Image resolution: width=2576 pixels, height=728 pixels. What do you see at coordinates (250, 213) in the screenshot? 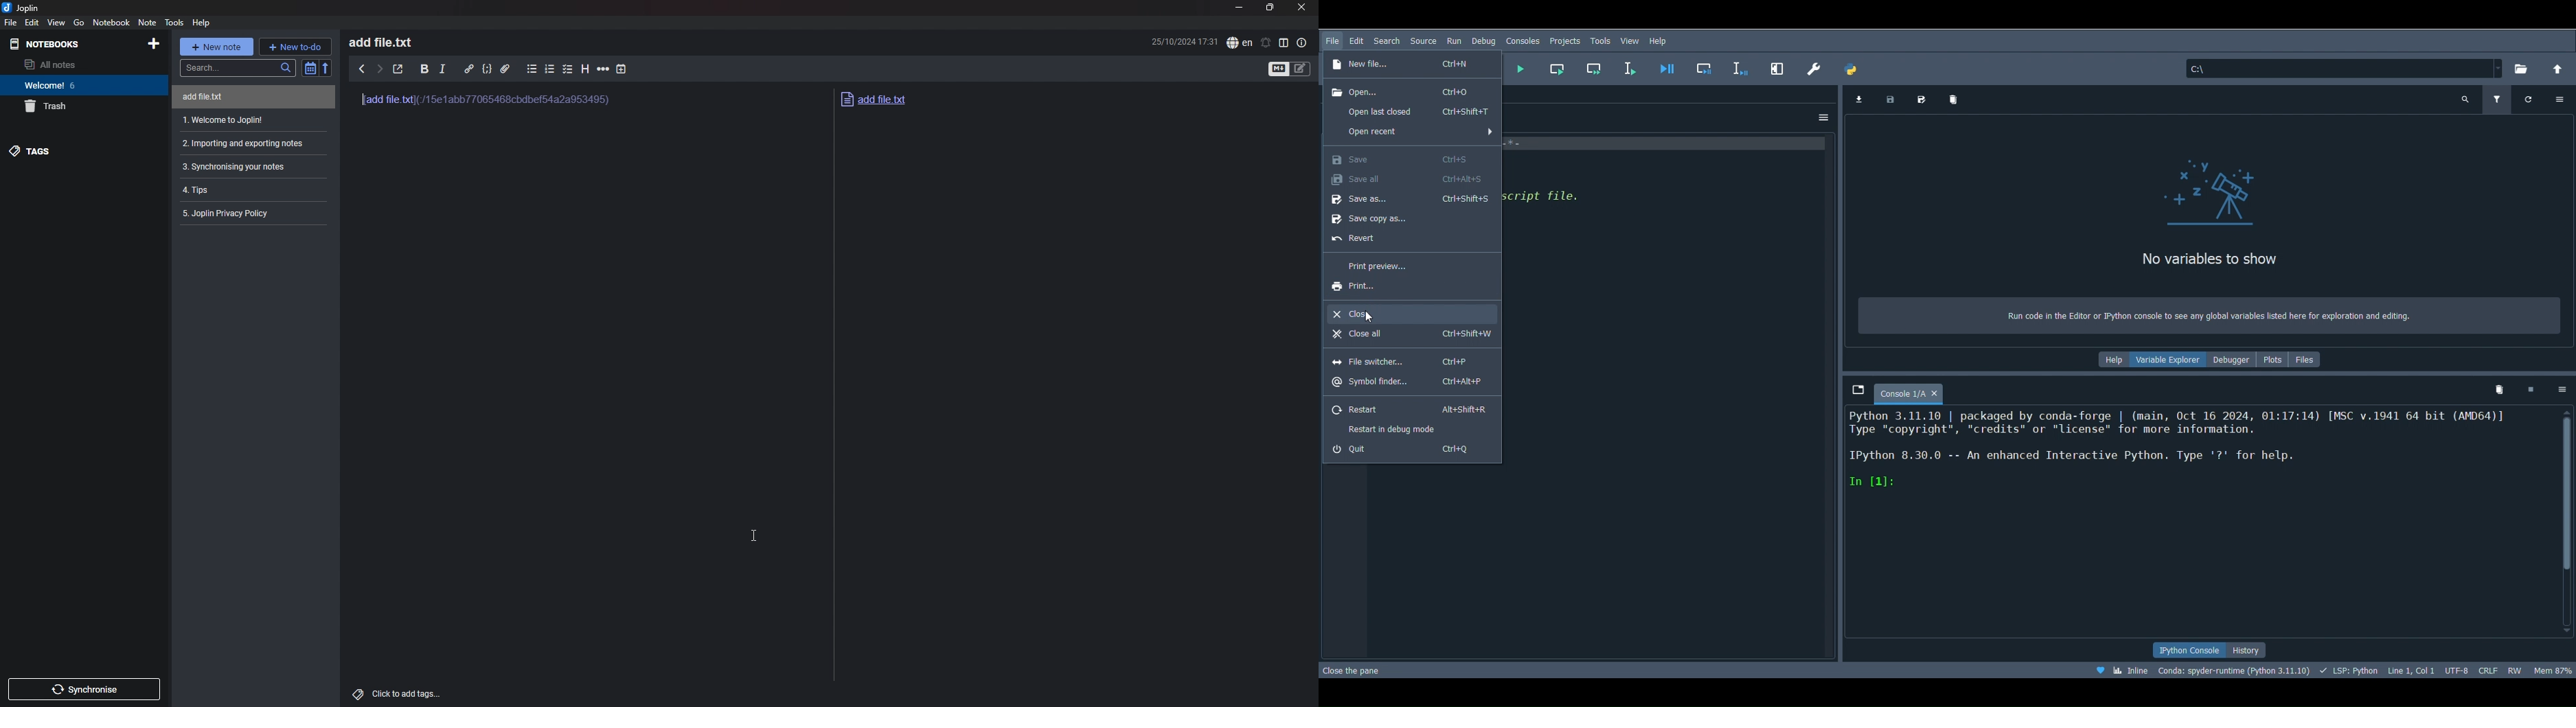
I see `5. joplin Privacy Policy` at bounding box center [250, 213].